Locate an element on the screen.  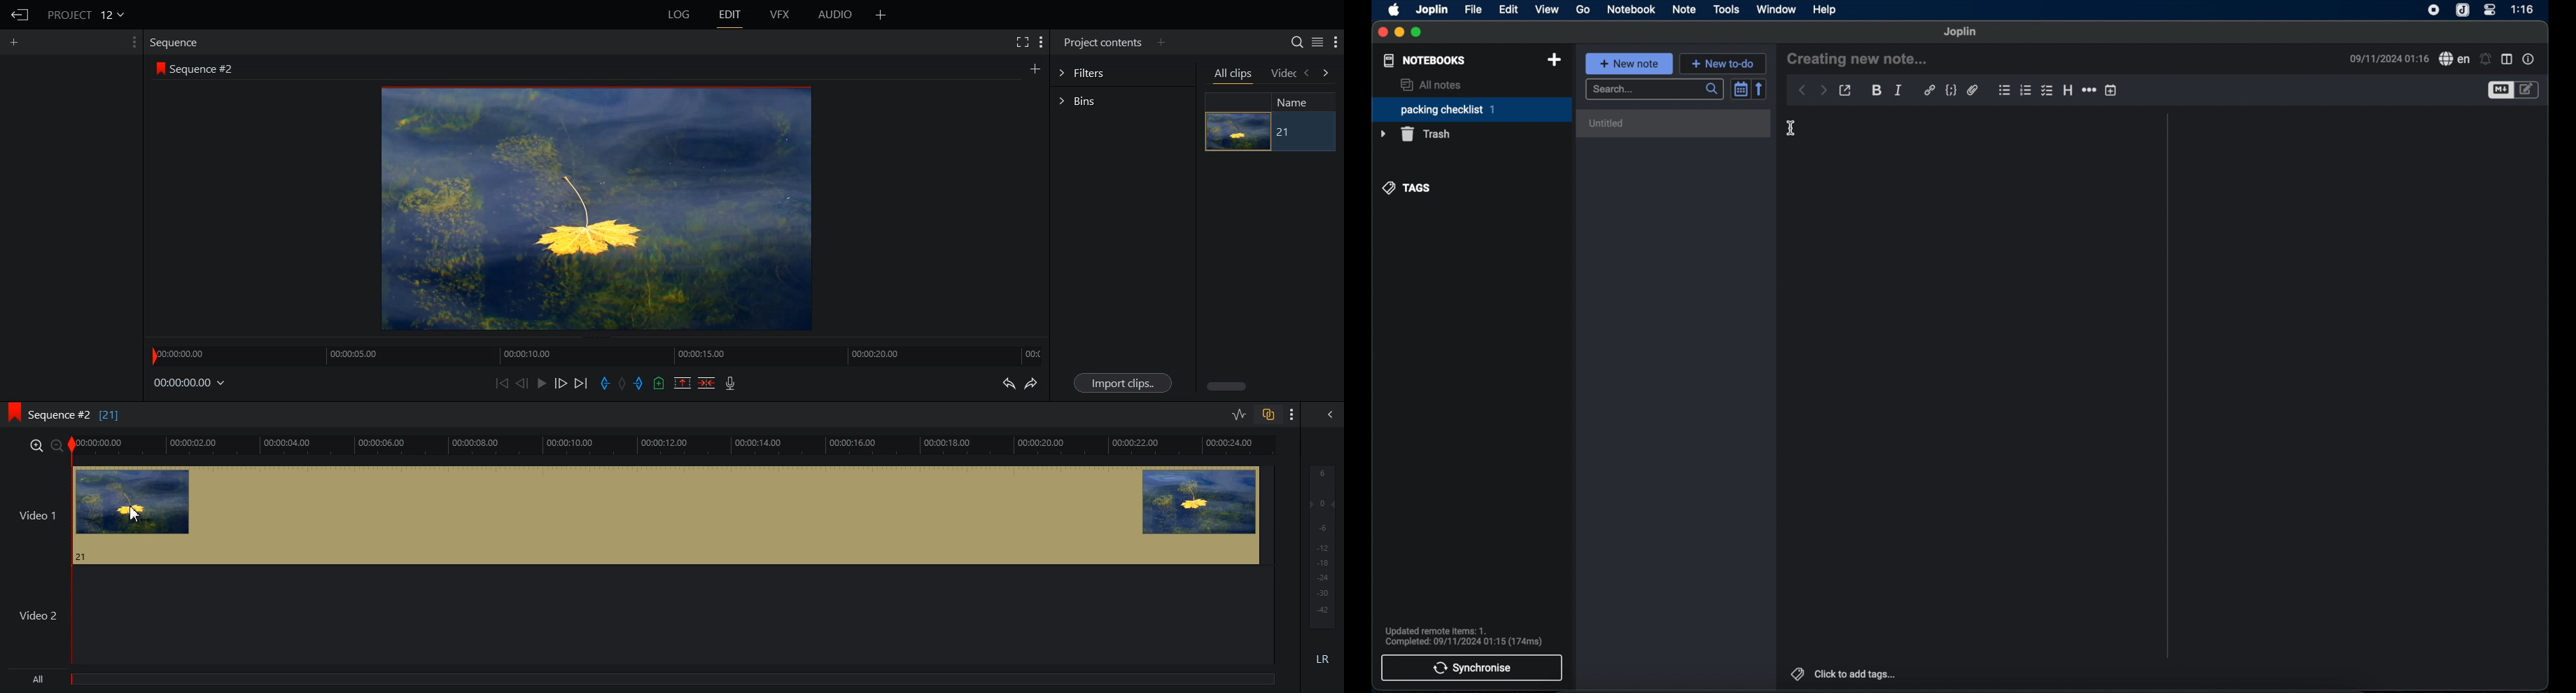
numbered checklist is located at coordinates (2026, 91).